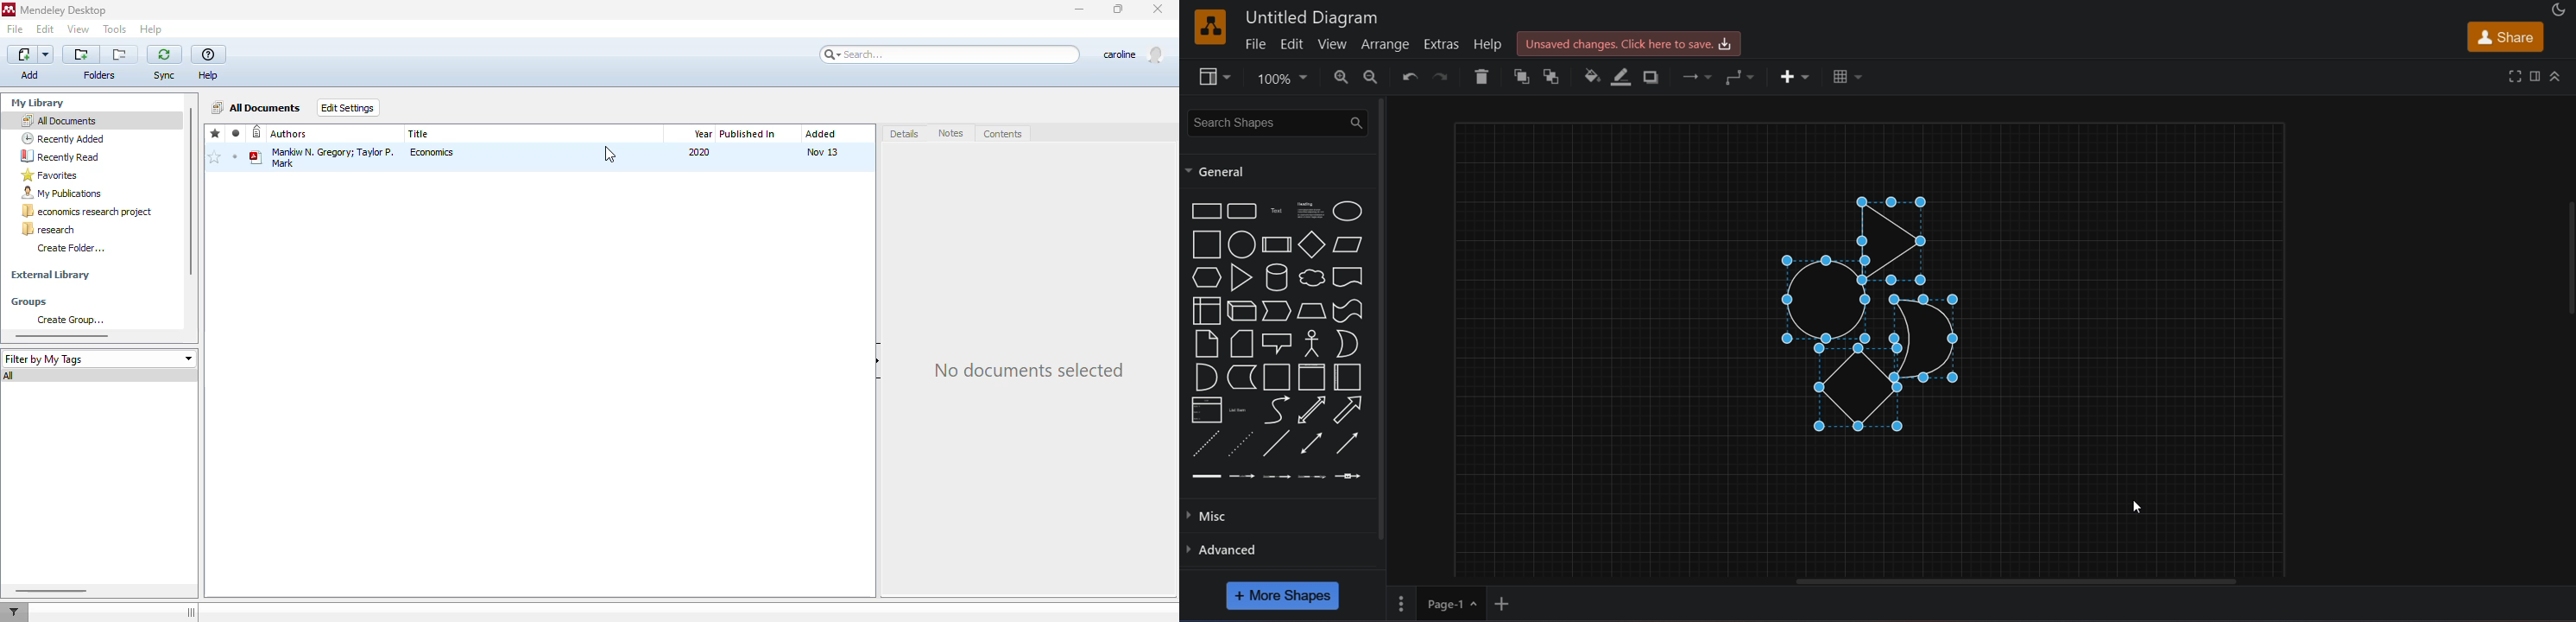  I want to click on document, so click(1347, 277).